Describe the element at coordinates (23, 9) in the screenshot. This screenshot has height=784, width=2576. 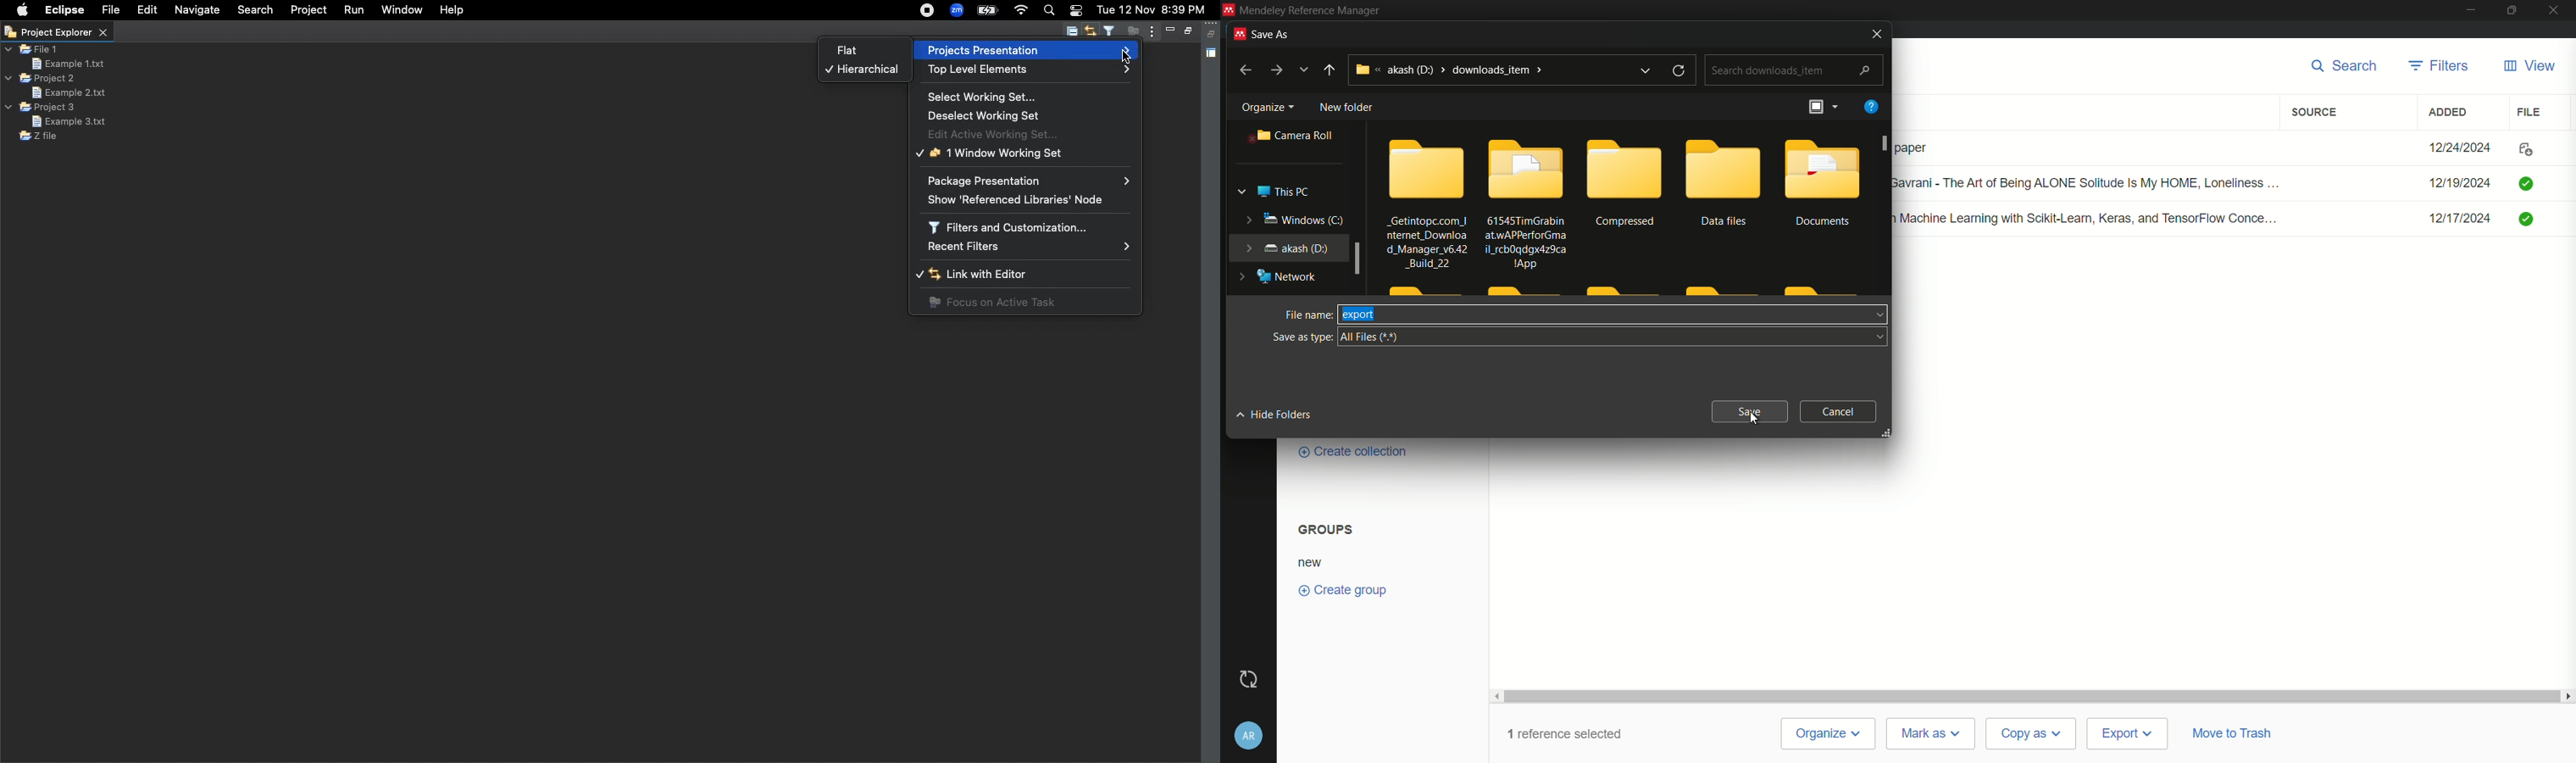
I see `Apple logo` at that location.